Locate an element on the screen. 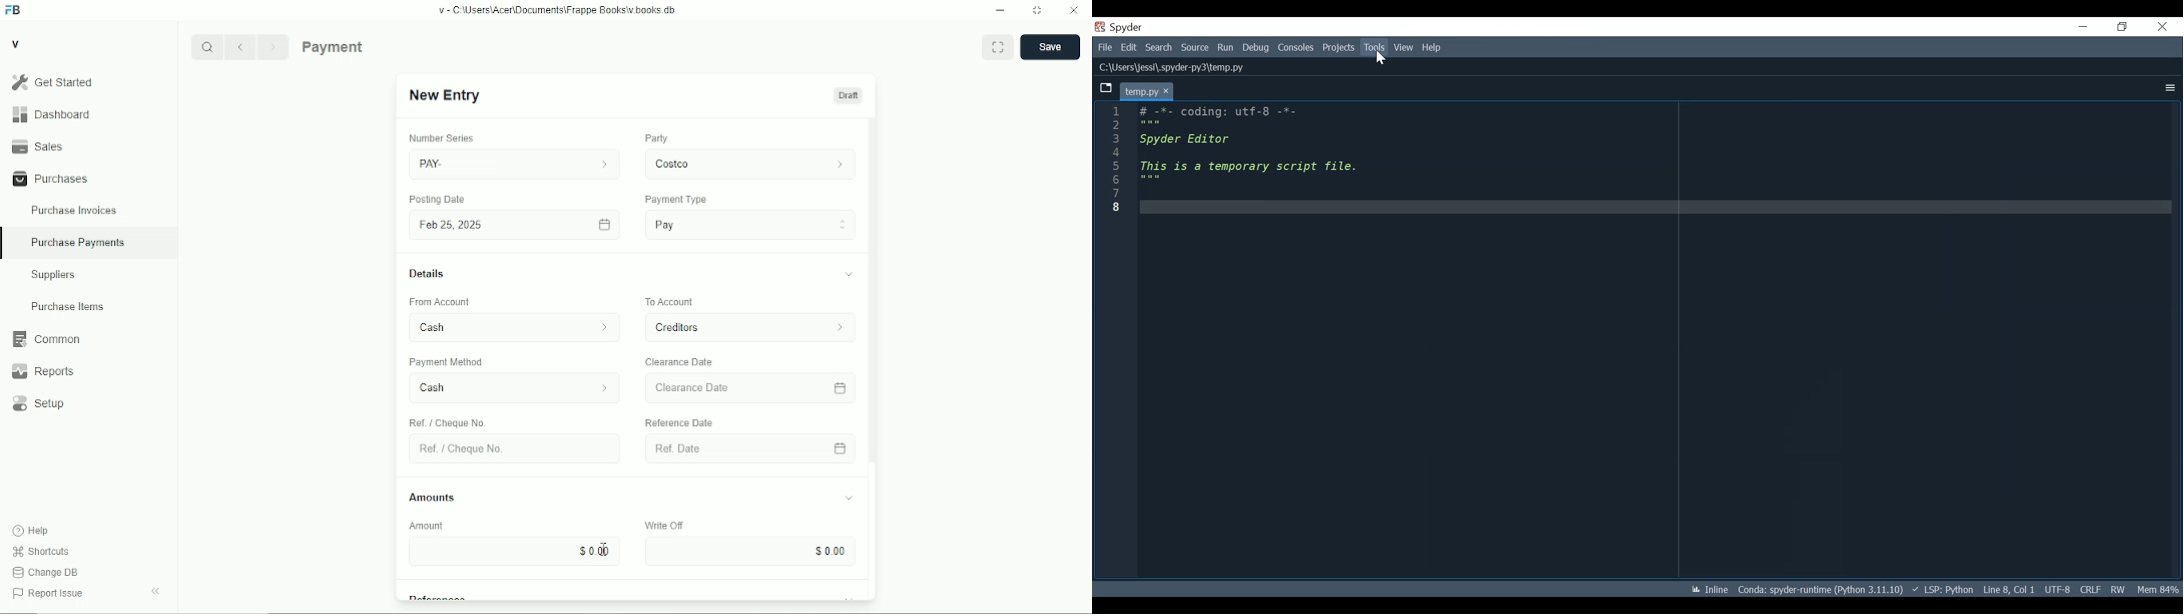  Dashboard is located at coordinates (88, 114).